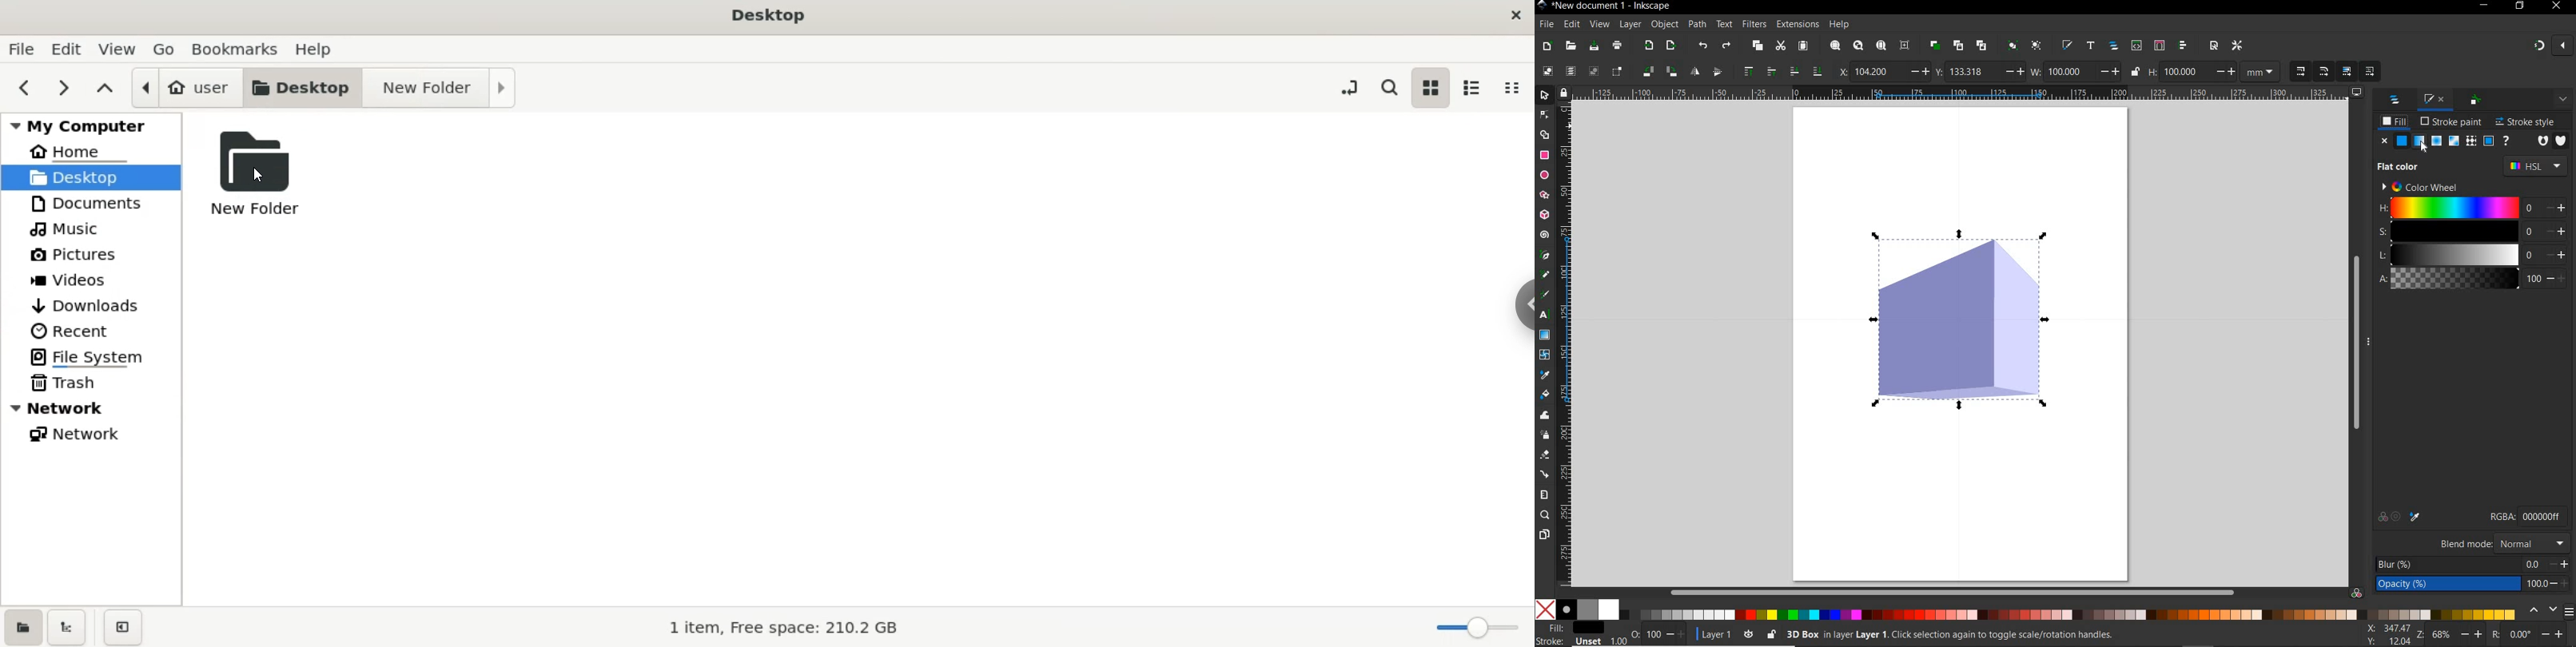 The image size is (2576, 672). What do you see at coordinates (2543, 142) in the screenshot?
I see `CREATE HOLES IN THE FILL` at bounding box center [2543, 142].